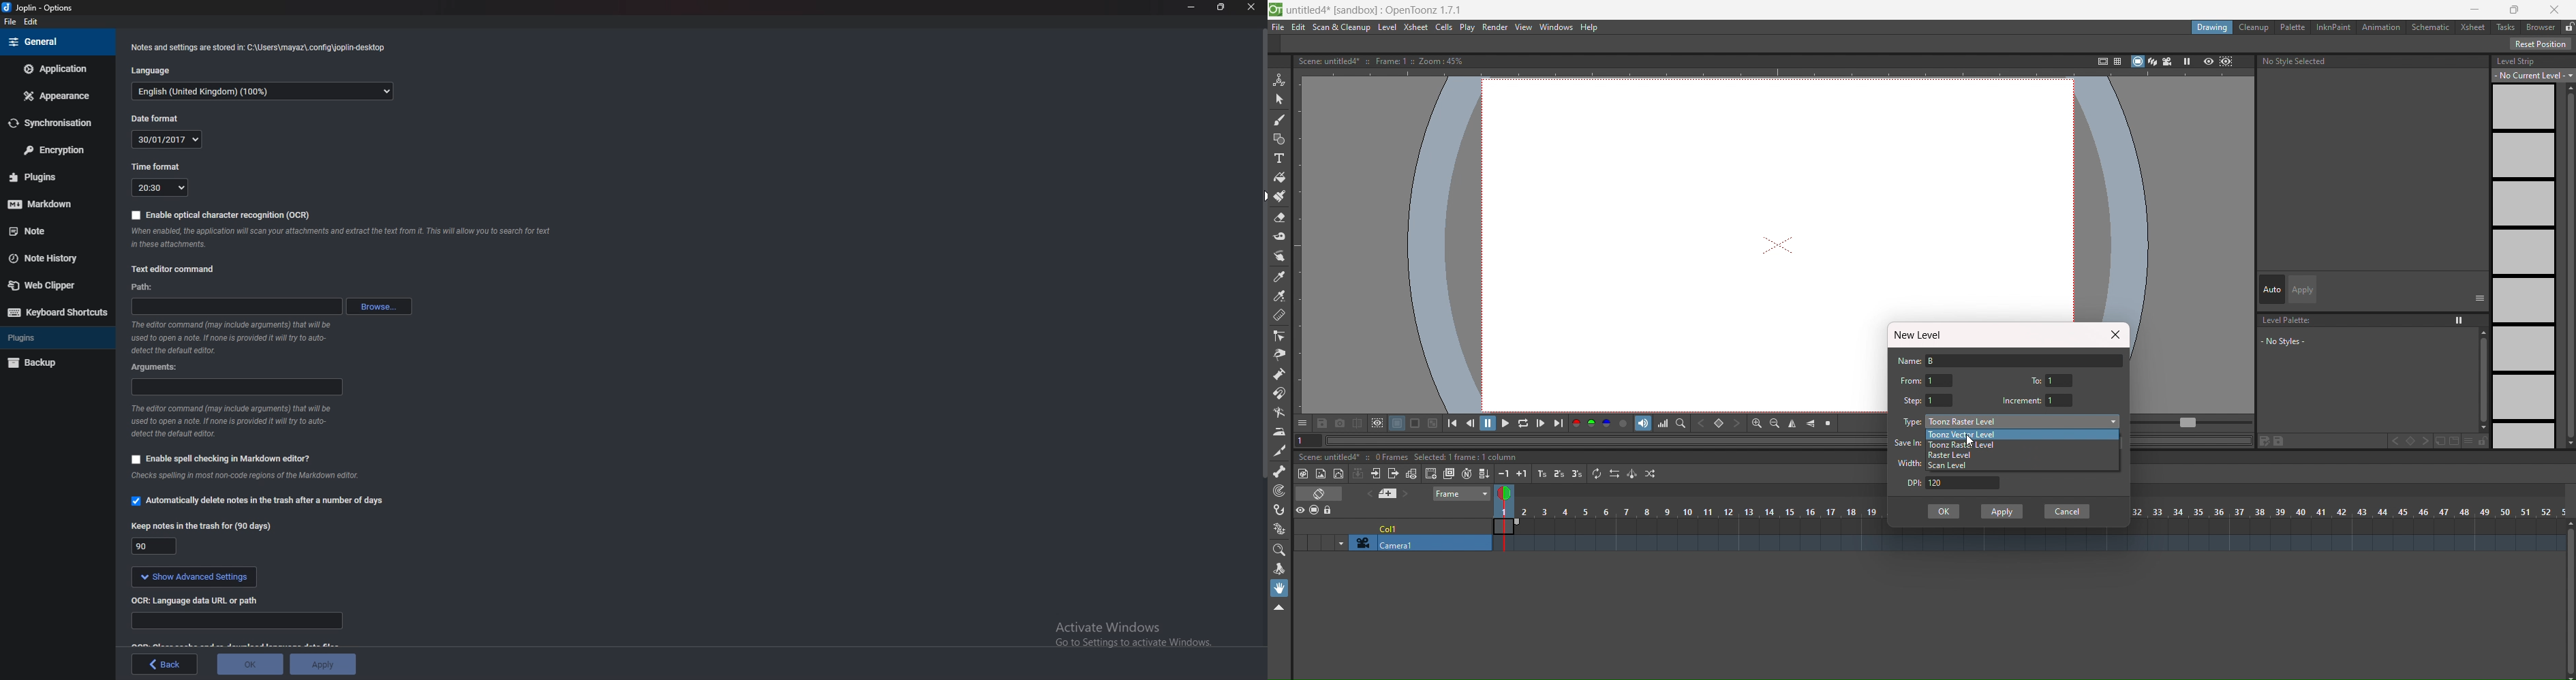 This screenshot has height=700, width=2576. Describe the element at coordinates (1462, 495) in the screenshot. I see `frame` at that location.